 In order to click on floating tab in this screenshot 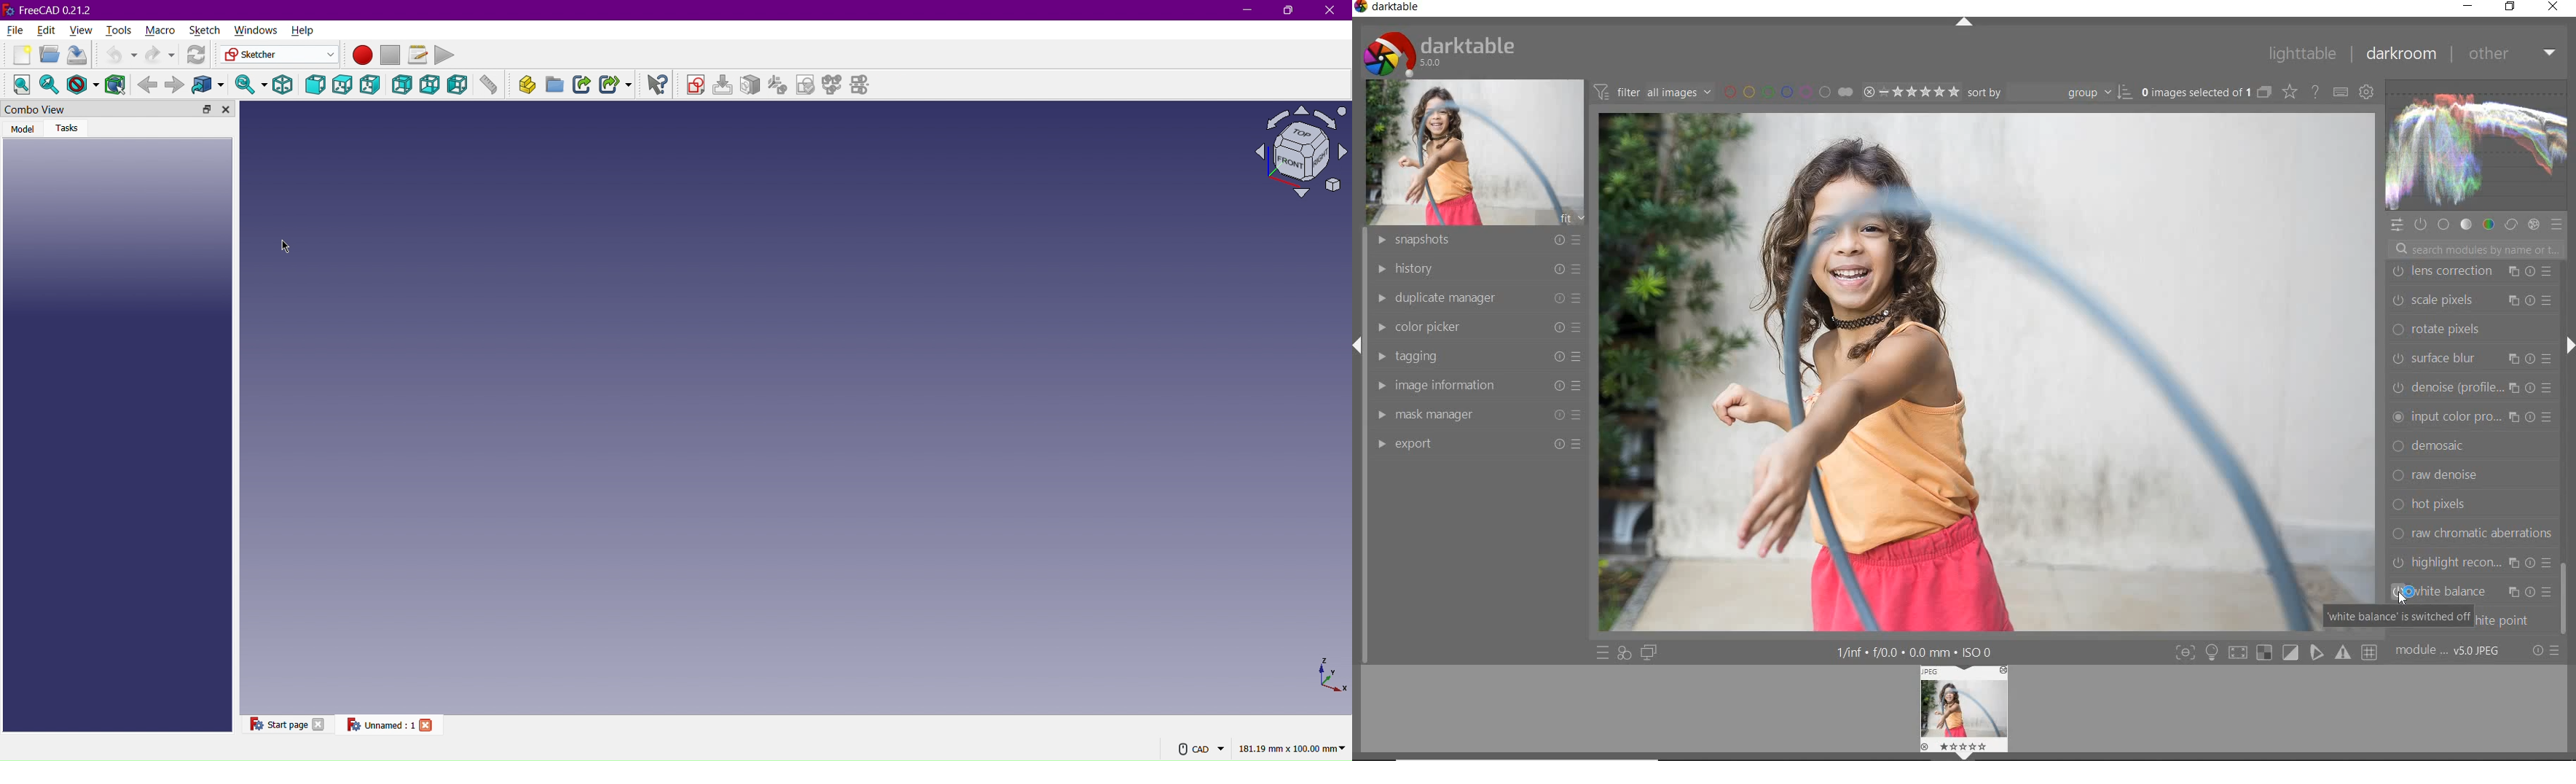, I will do `click(207, 109)`.